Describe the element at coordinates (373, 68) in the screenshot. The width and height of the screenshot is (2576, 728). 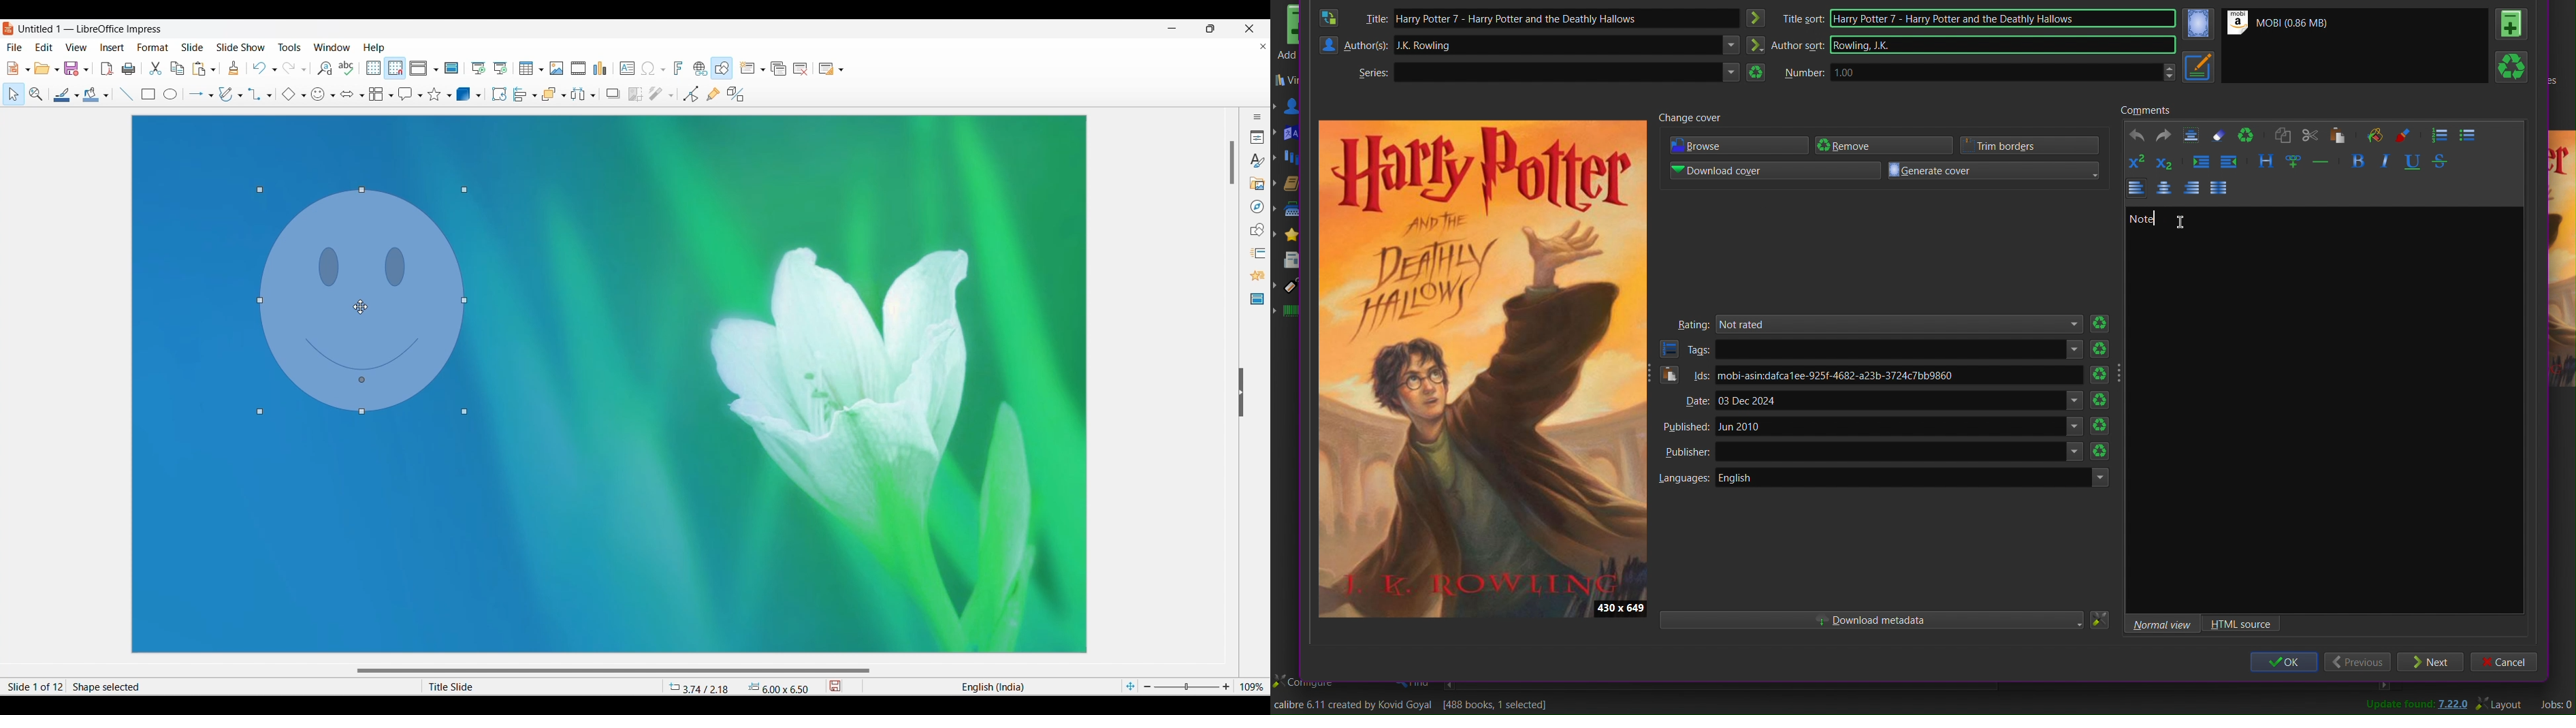
I see `Display grid` at that location.